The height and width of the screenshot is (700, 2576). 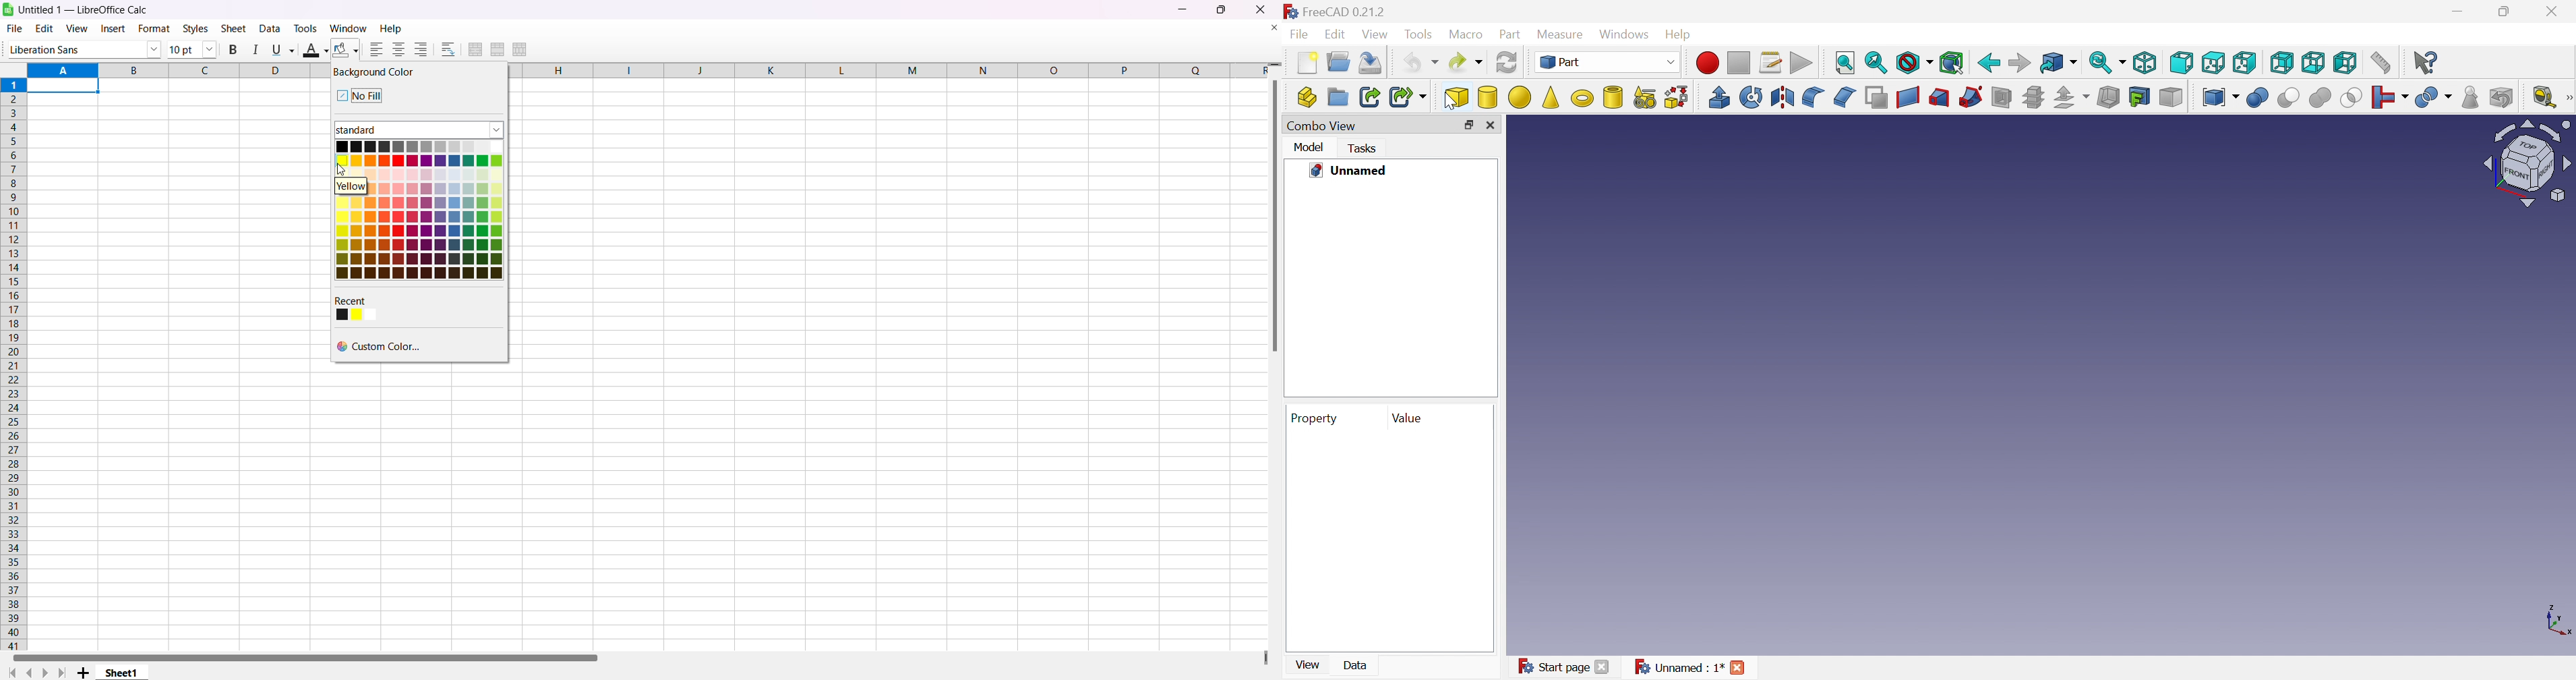 What do you see at coordinates (1520, 96) in the screenshot?
I see `Sphere` at bounding box center [1520, 96].